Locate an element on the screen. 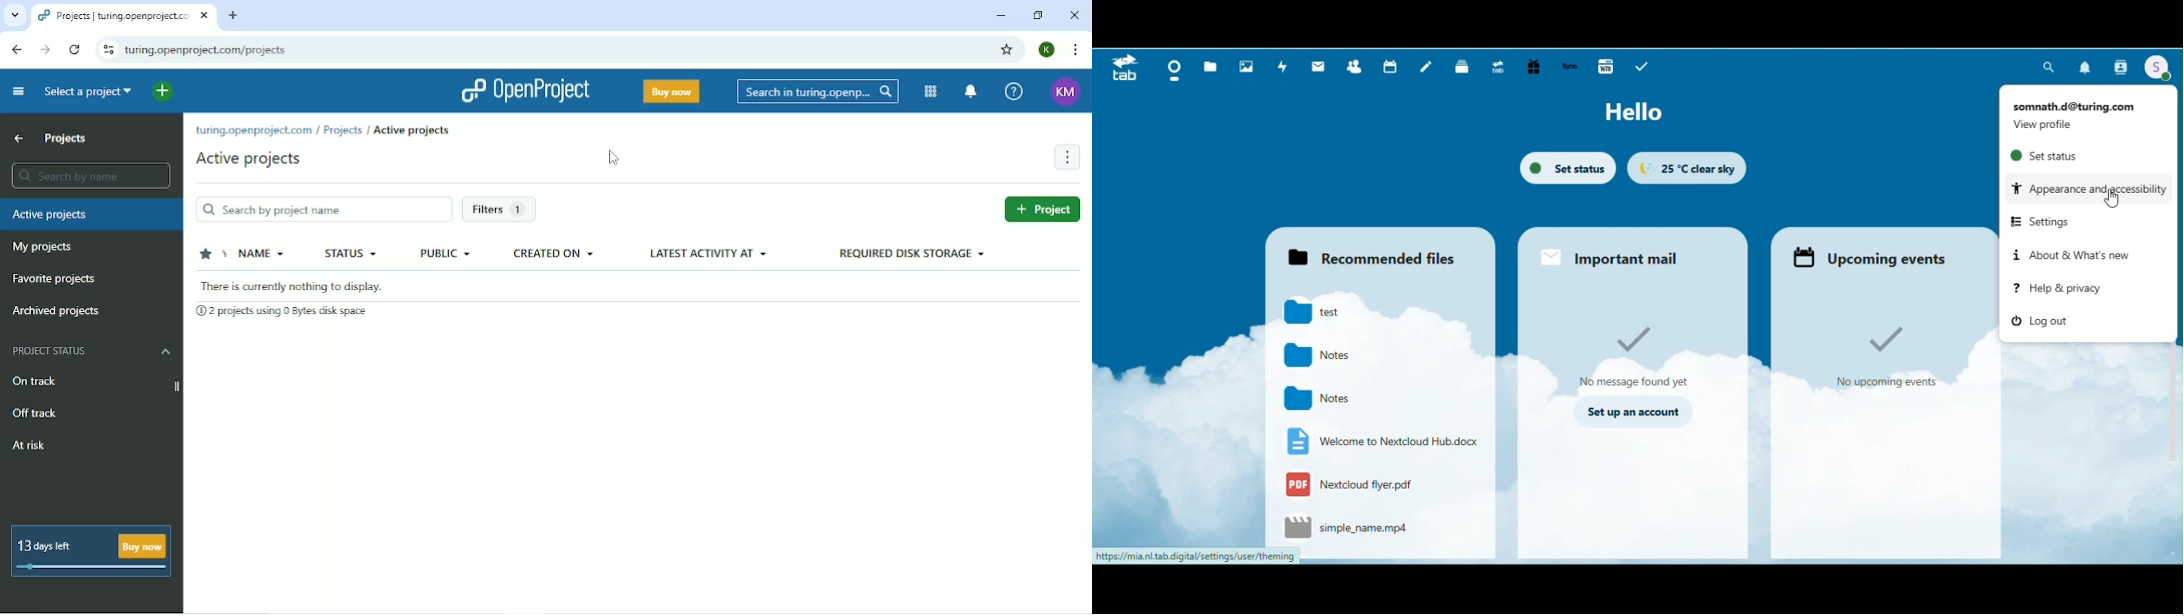 The image size is (2184, 616). Archived projects is located at coordinates (55, 312).